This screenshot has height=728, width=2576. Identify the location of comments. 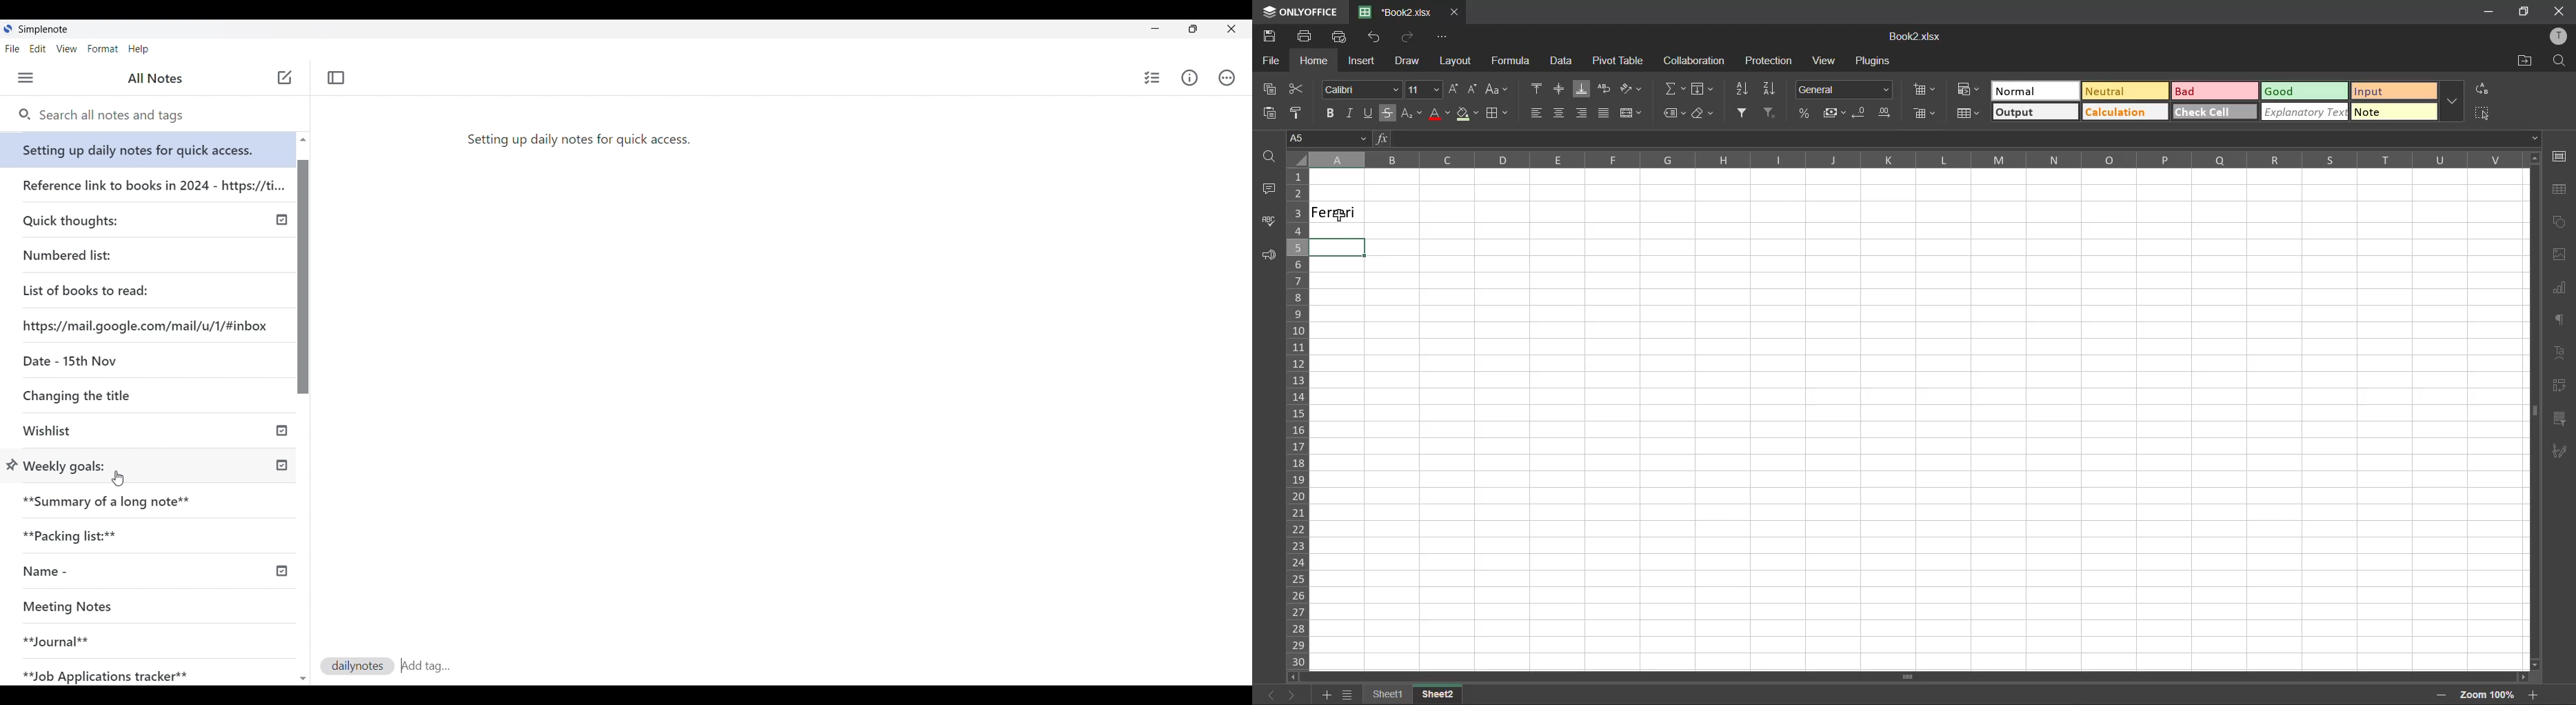
(1269, 192).